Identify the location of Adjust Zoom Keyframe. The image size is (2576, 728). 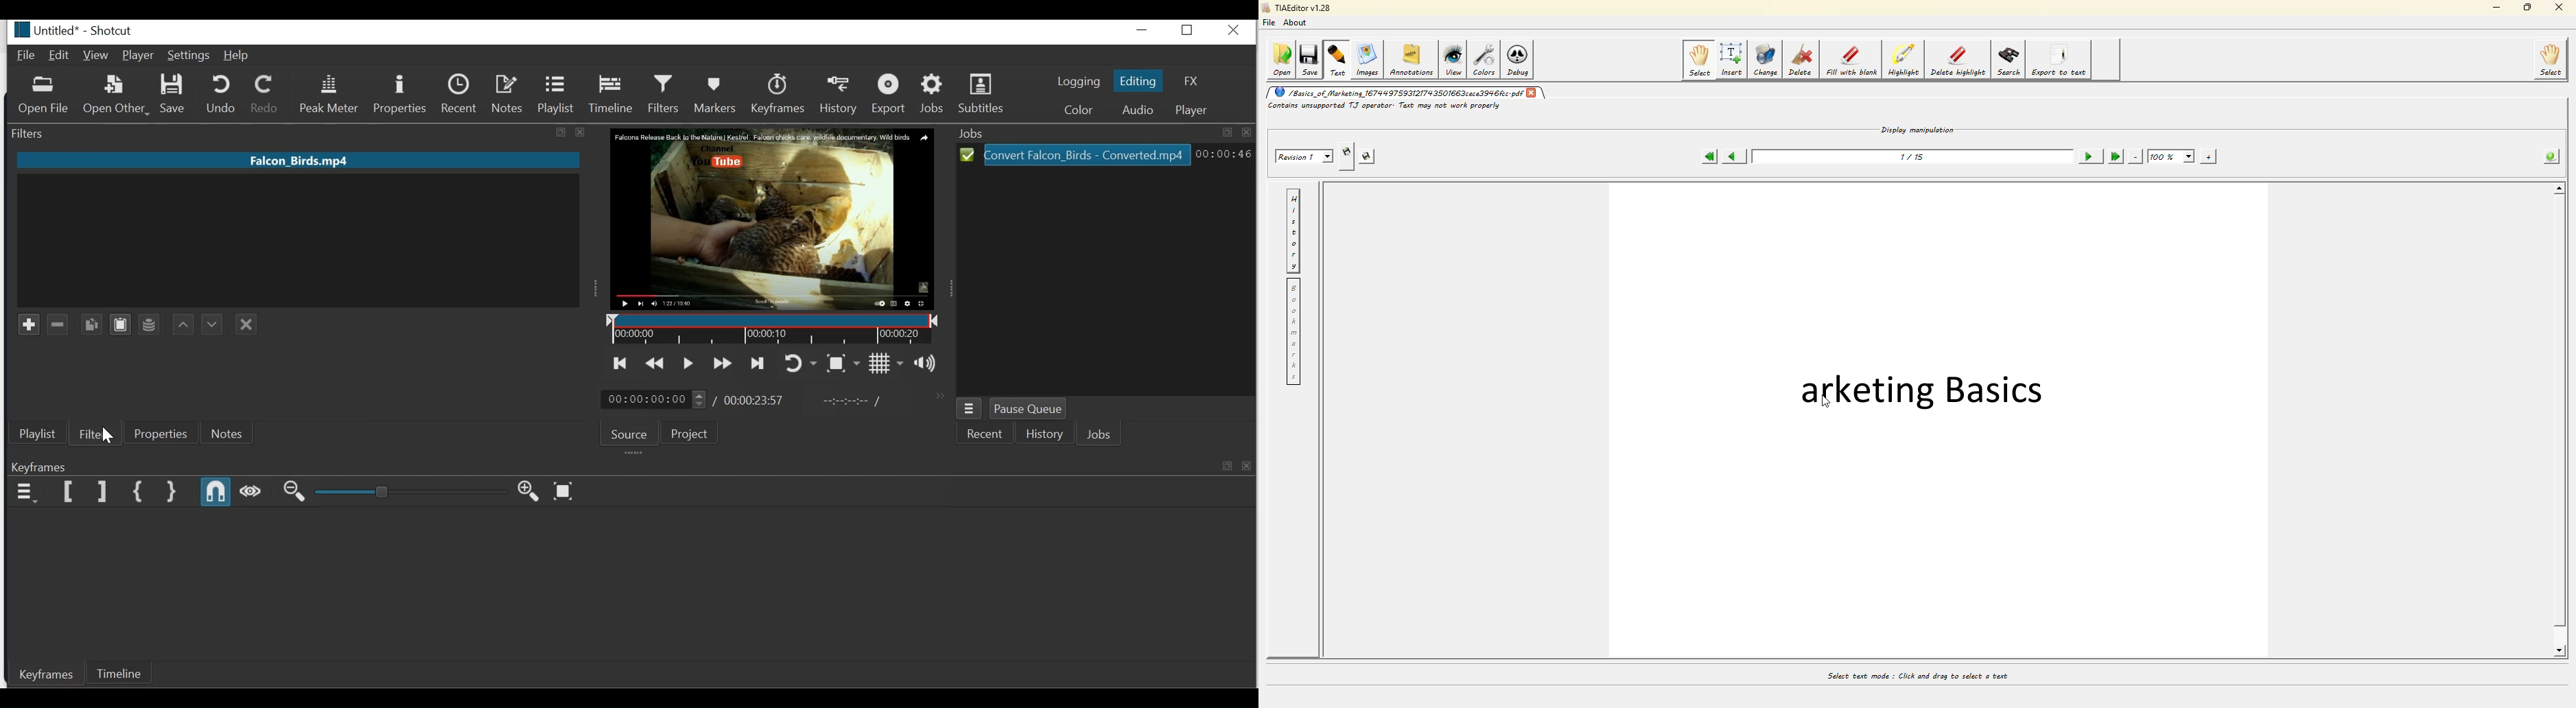
(410, 492).